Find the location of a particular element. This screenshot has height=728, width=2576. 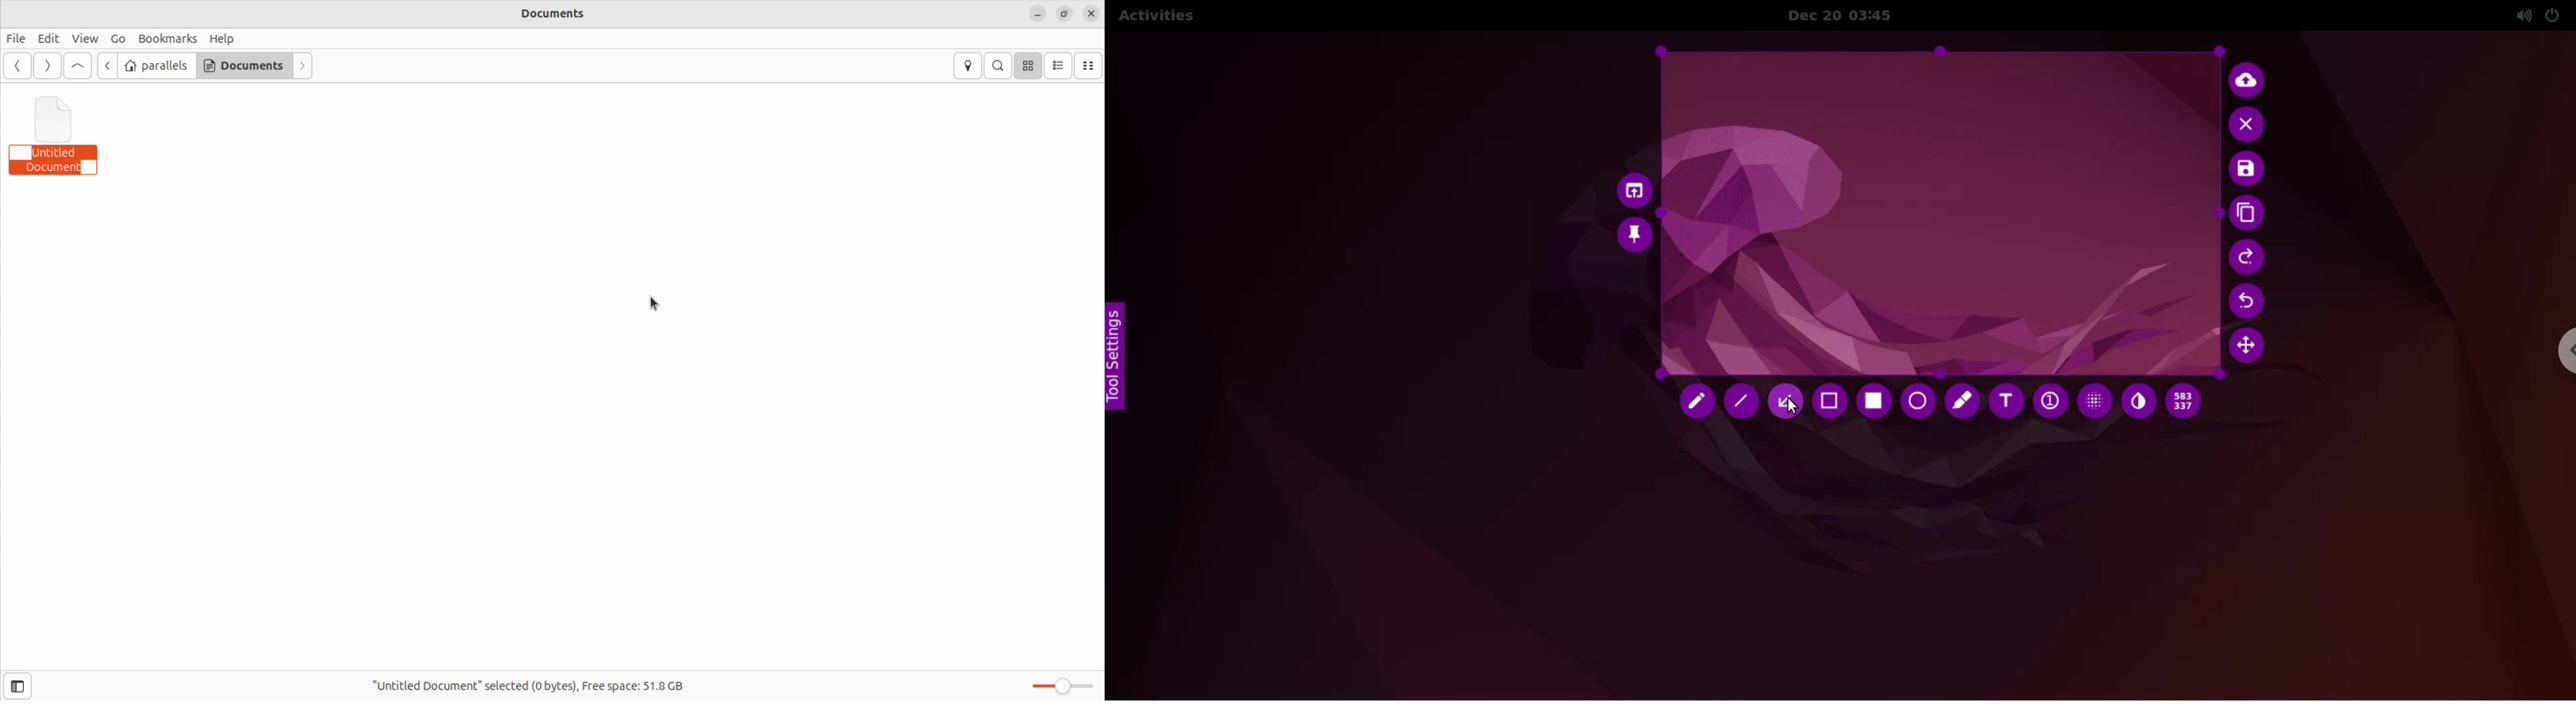

rectangle tool is located at coordinates (1870, 401).